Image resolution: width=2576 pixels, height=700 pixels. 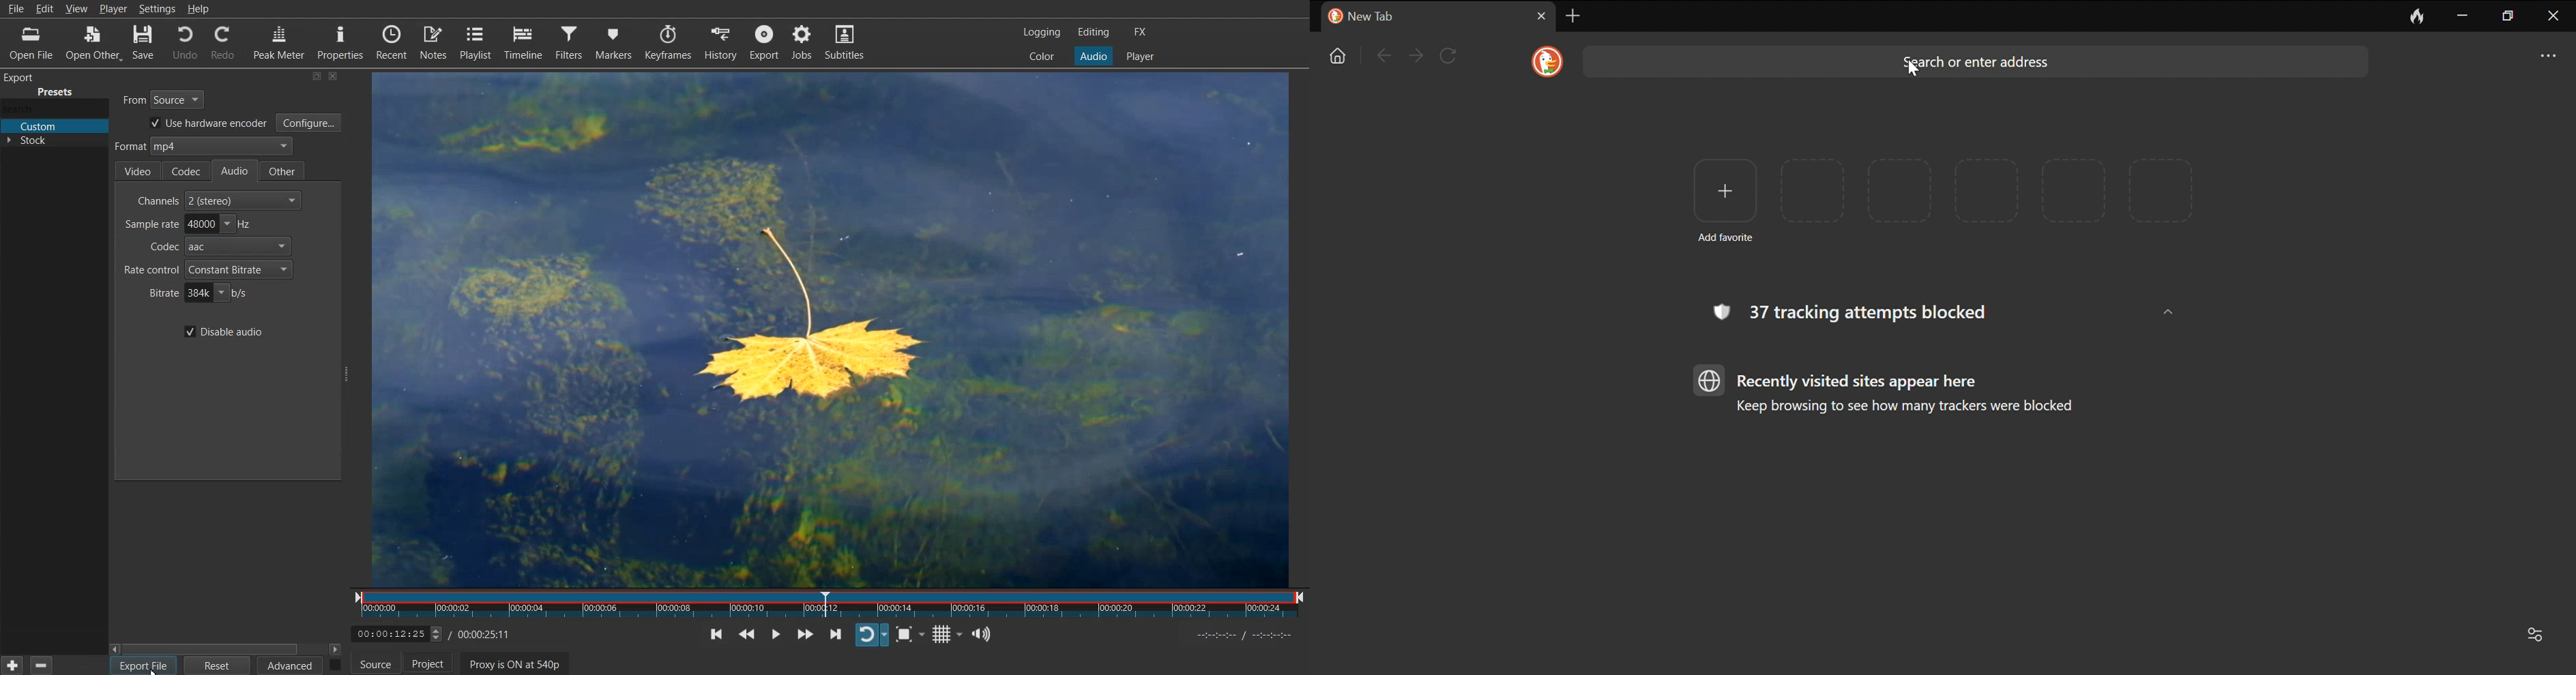 What do you see at coordinates (477, 42) in the screenshot?
I see `Playlist` at bounding box center [477, 42].